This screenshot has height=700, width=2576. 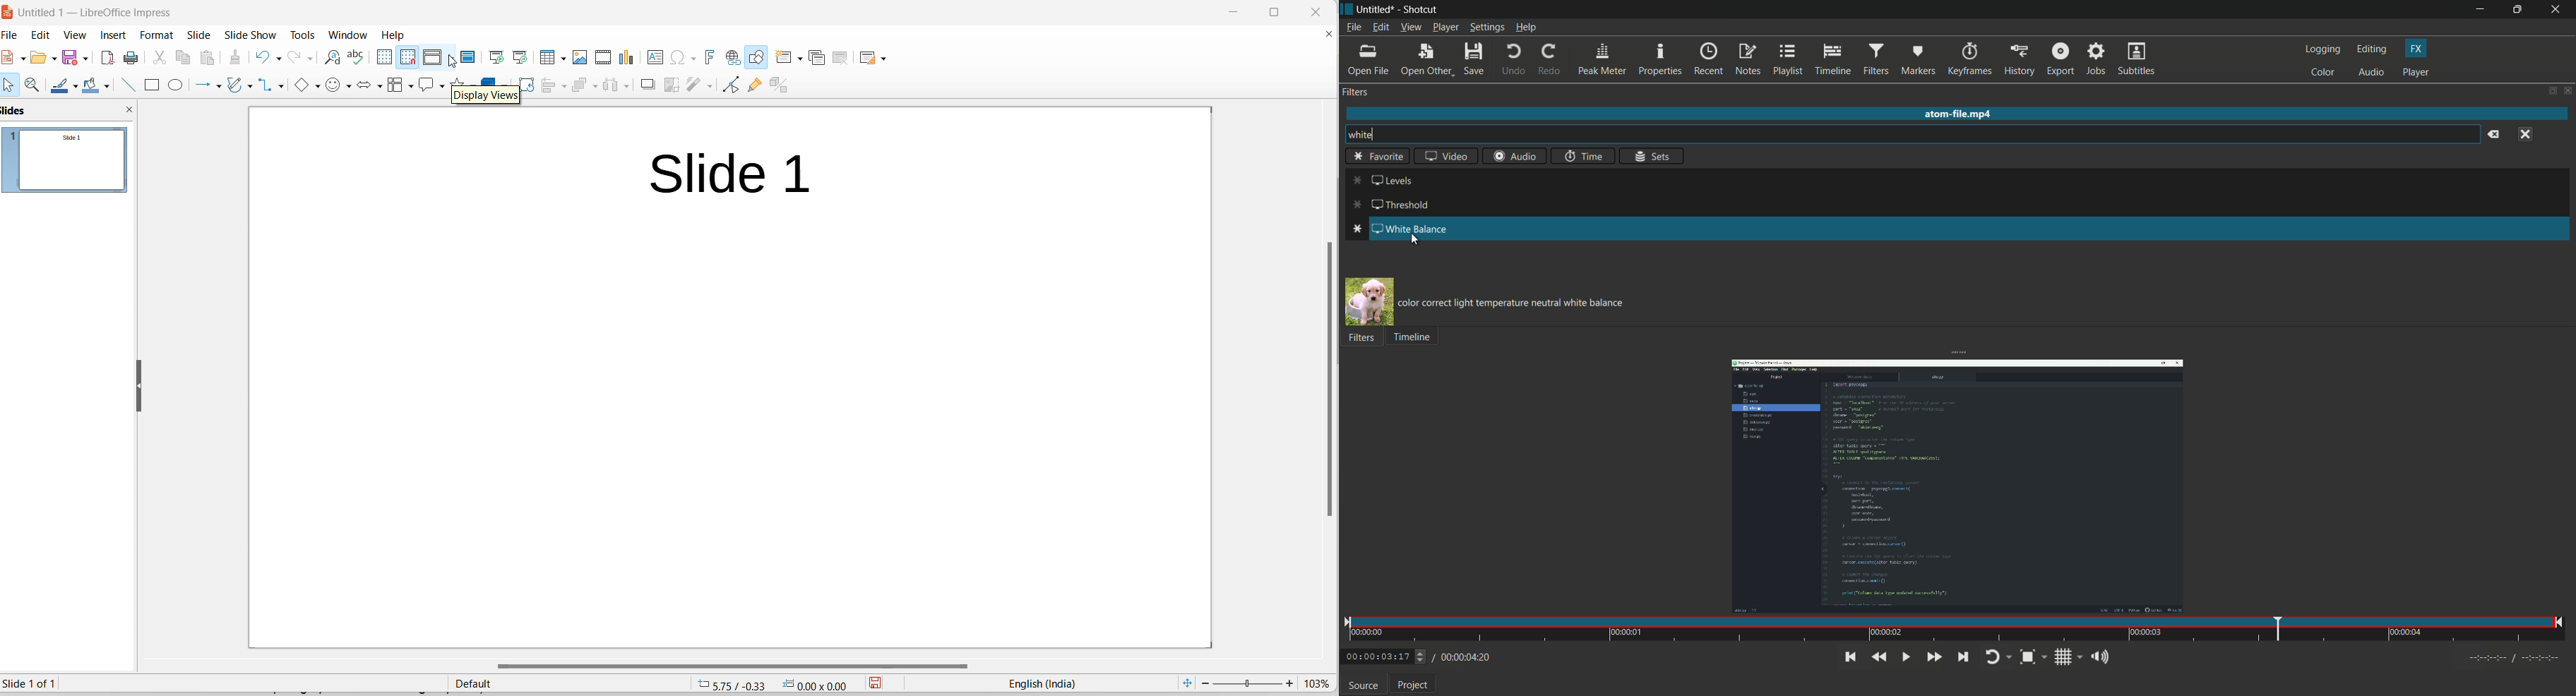 I want to click on display views icons, so click(x=434, y=58).